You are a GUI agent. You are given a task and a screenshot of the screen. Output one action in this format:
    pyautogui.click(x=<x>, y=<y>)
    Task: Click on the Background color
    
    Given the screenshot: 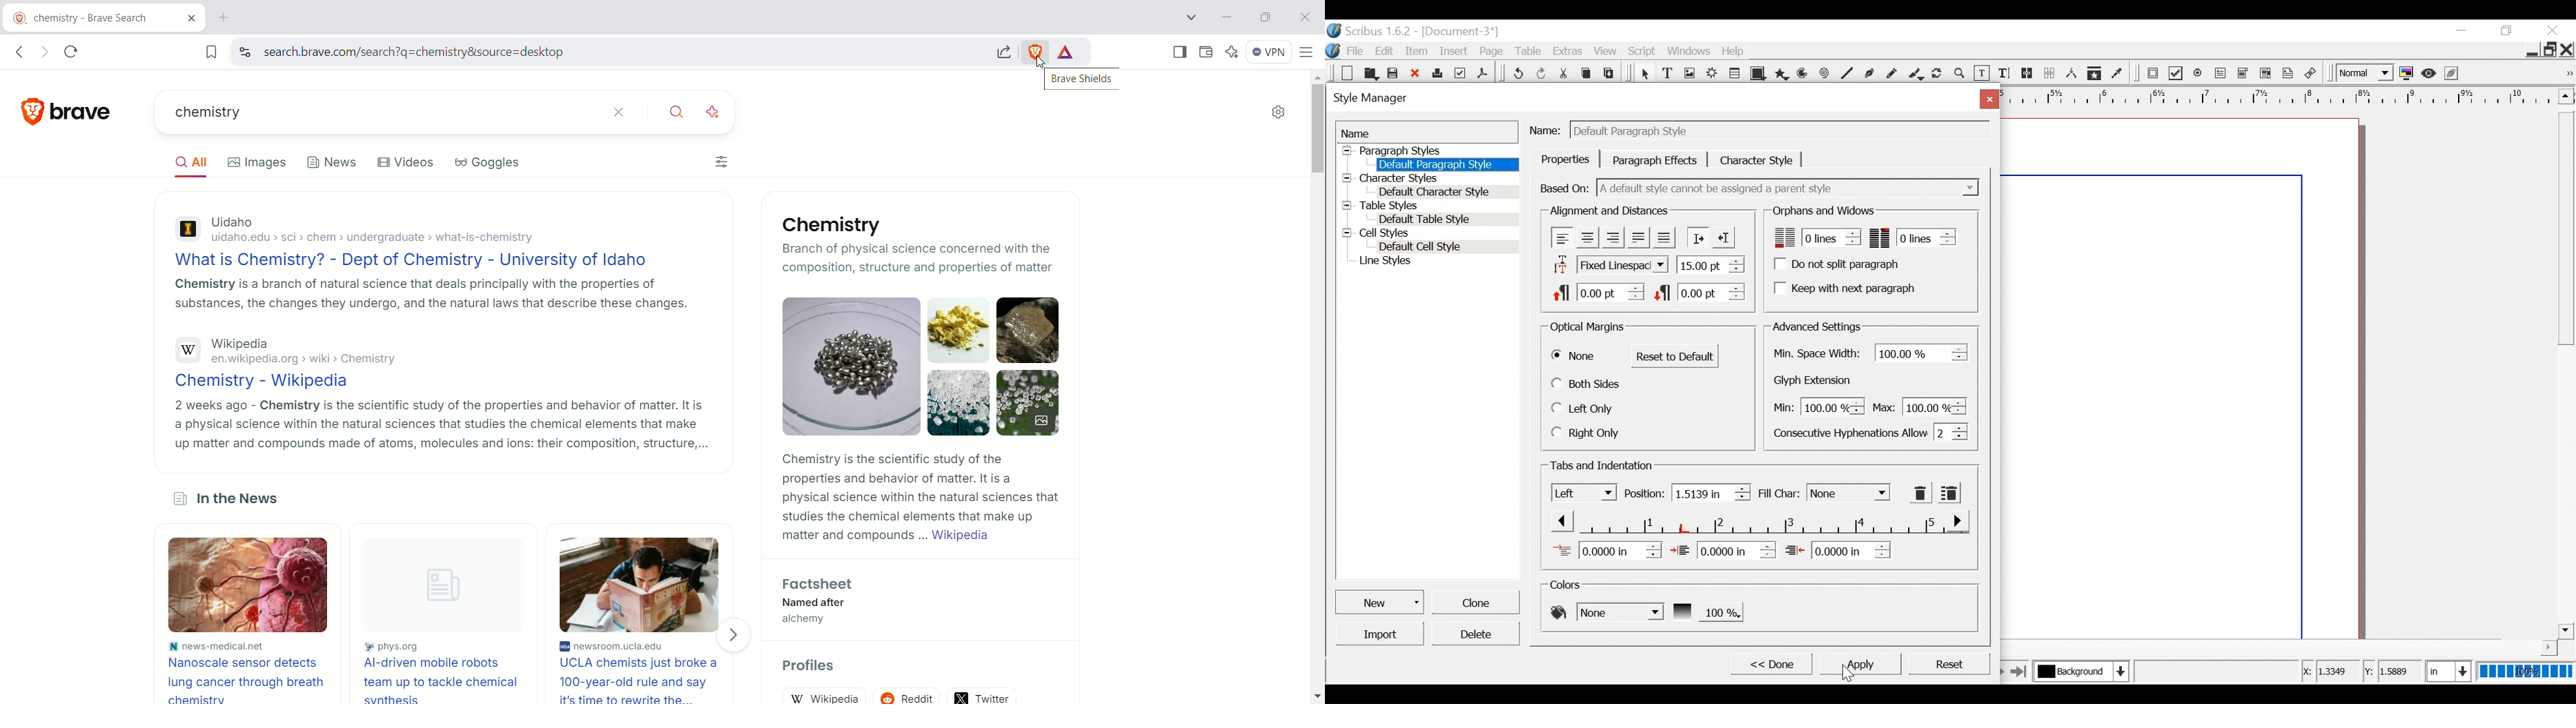 What is the action you would take?
    pyautogui.click(x=1606, y=611)
    